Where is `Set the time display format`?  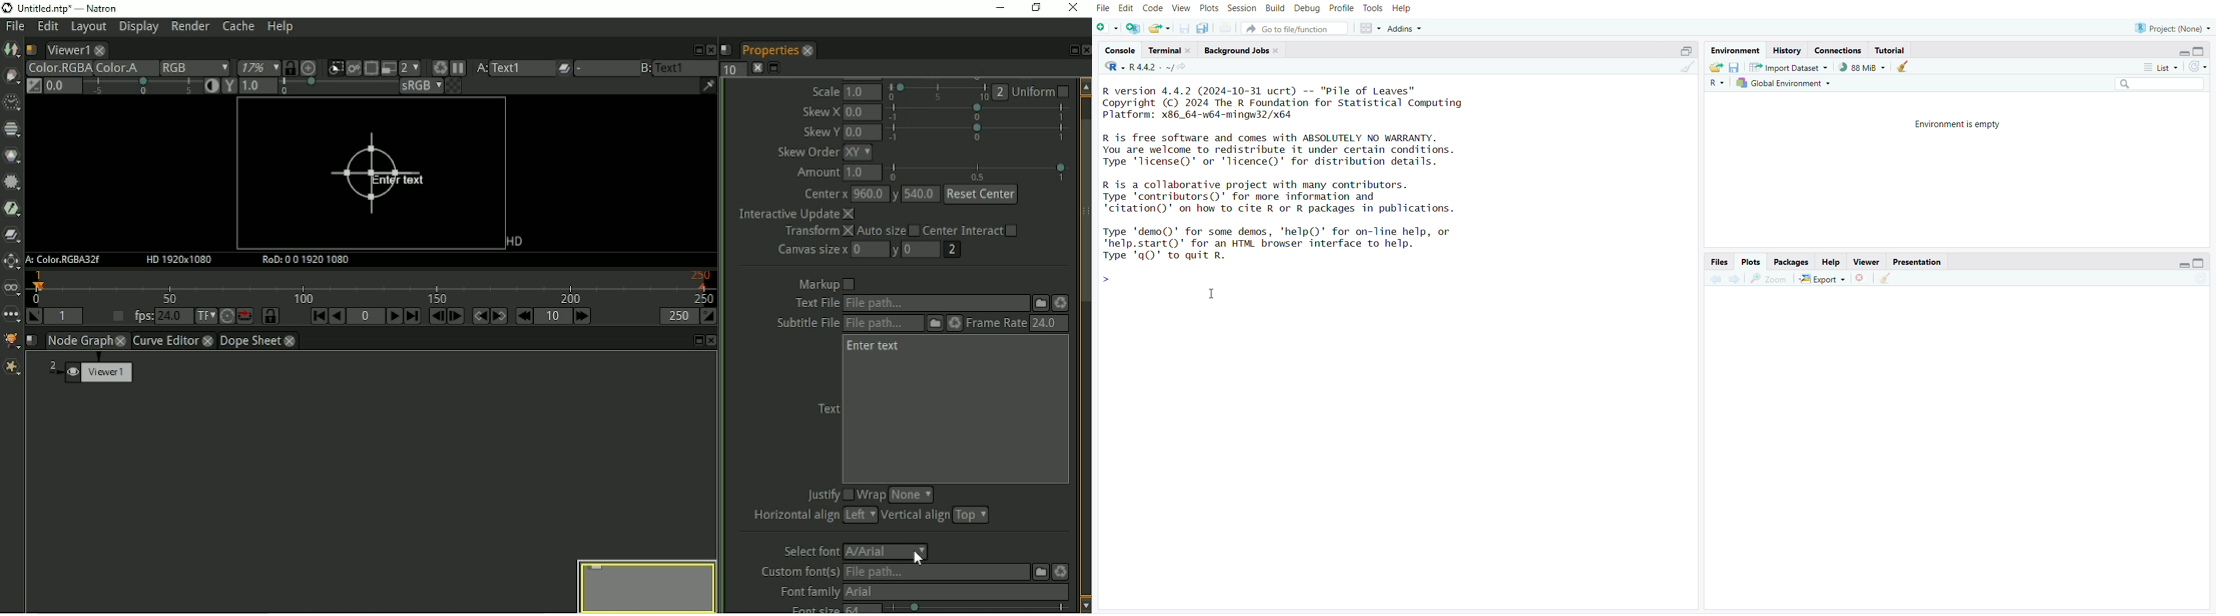
Set the time display format is located at coordinates (206, 316).